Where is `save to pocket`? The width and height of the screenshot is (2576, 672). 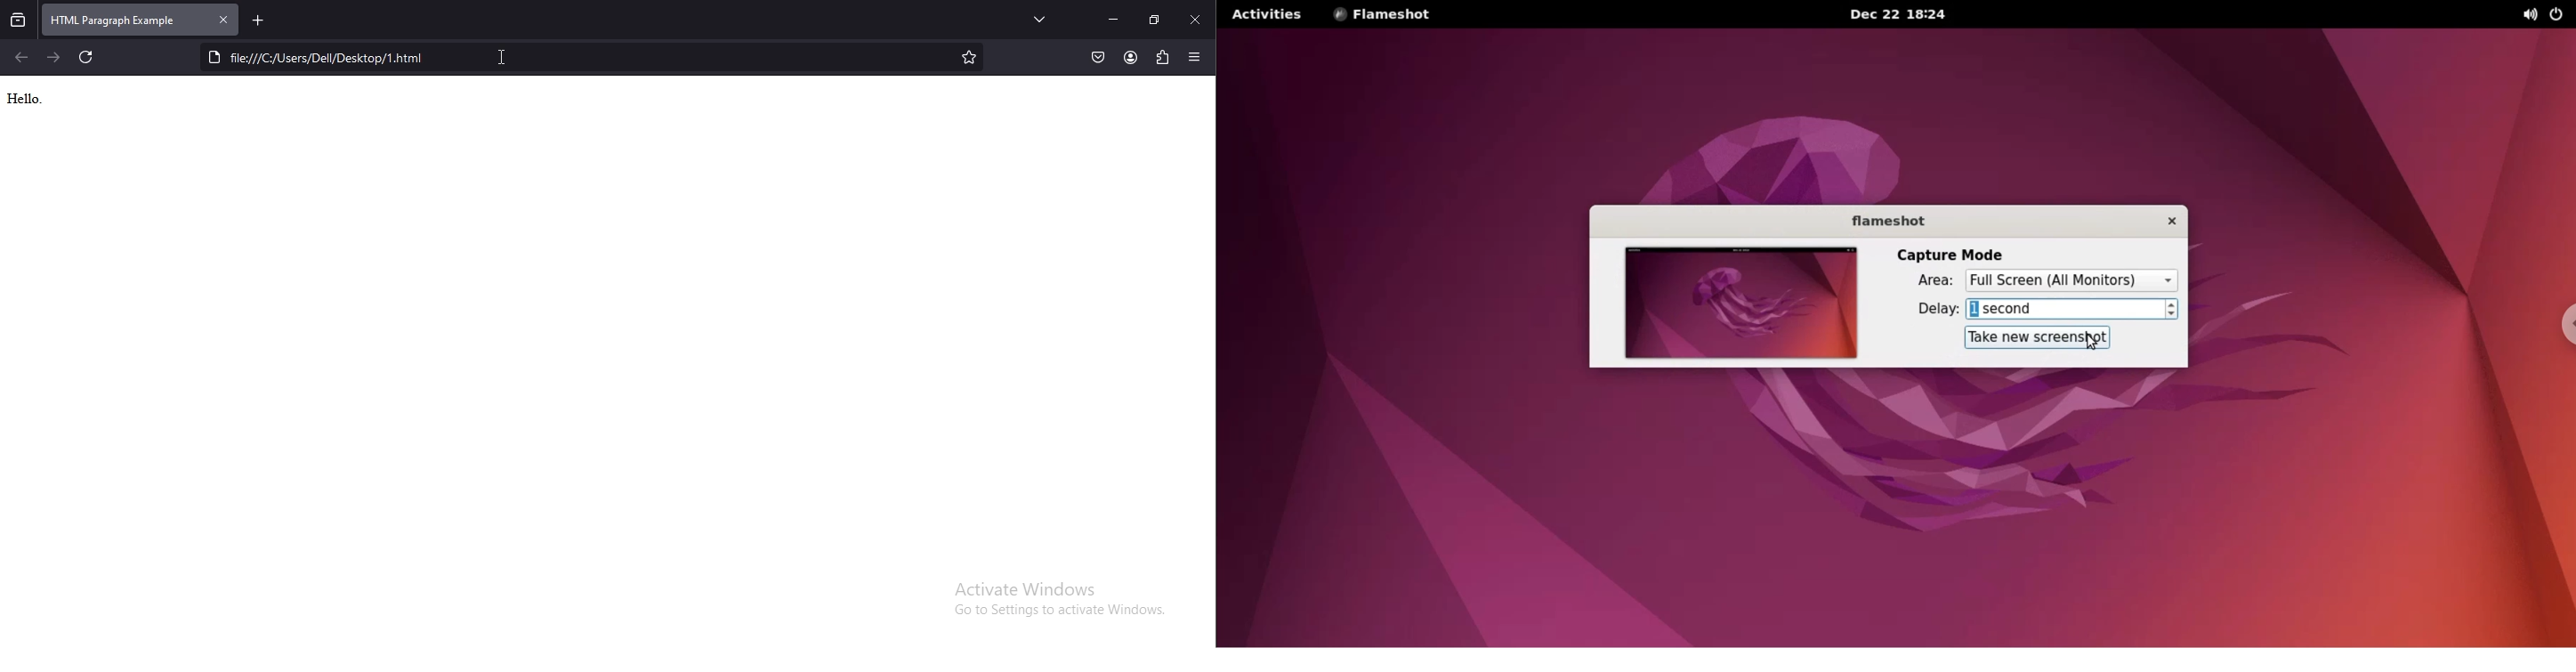 save to pocket is located at coordinates (1098, 57).